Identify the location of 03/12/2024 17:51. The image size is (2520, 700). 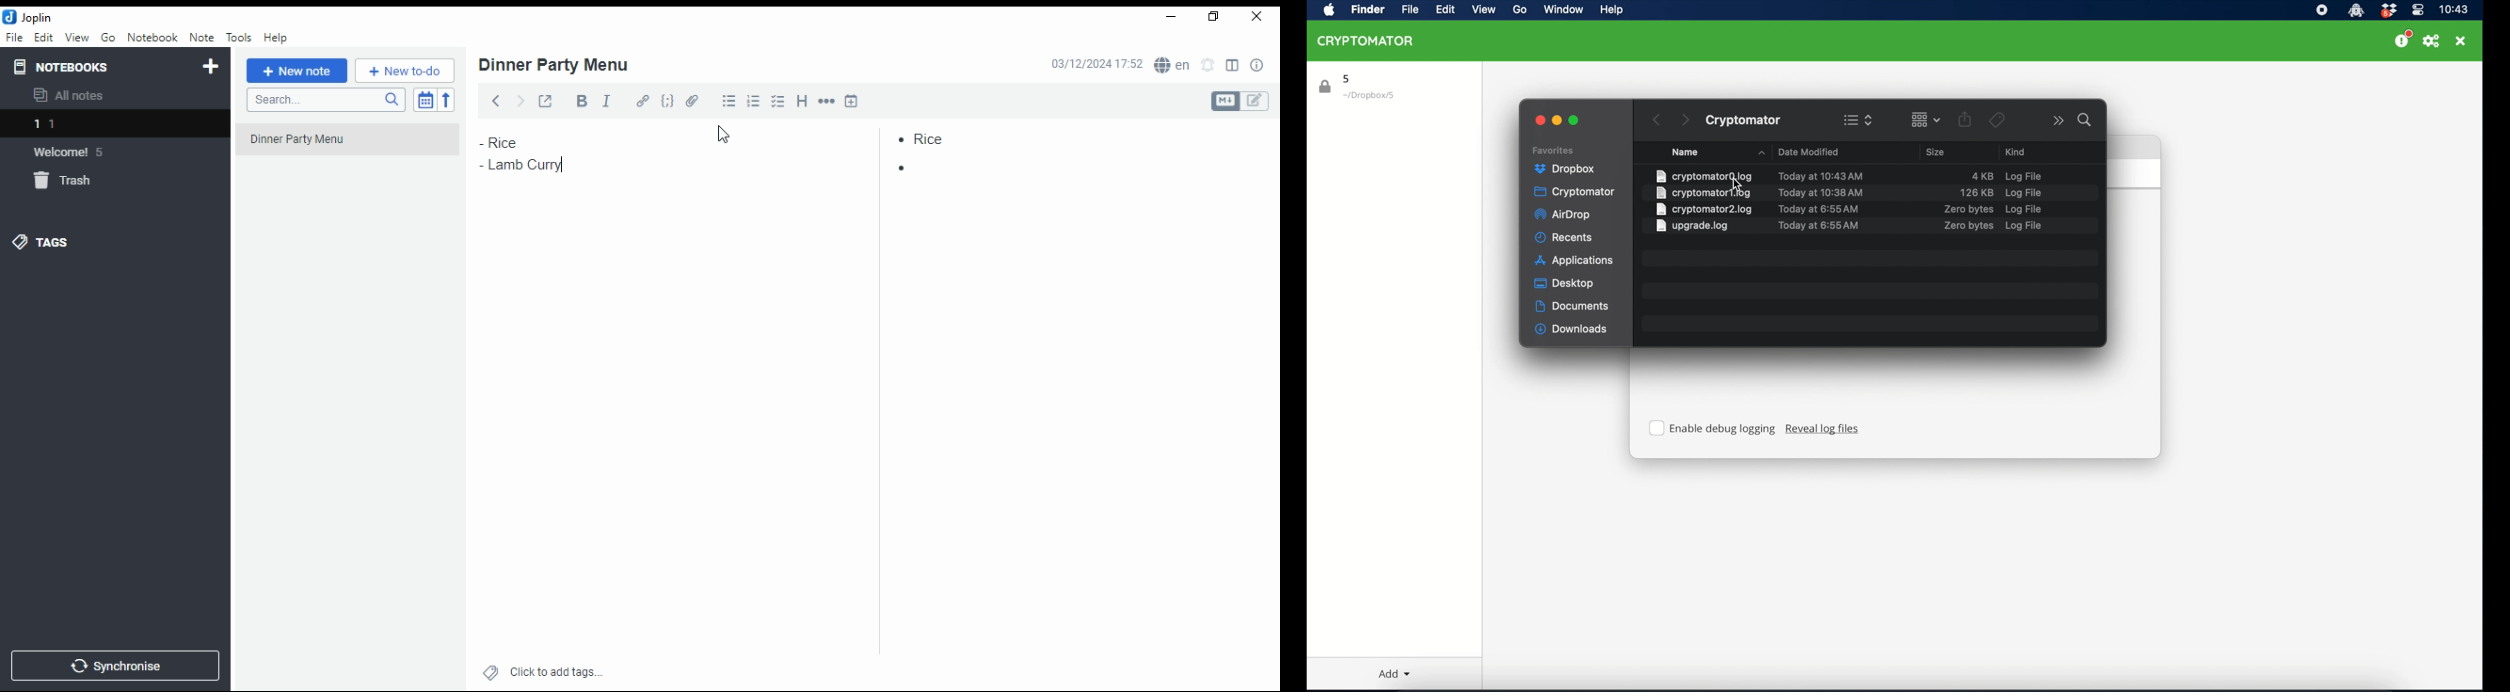
(1094, 65).